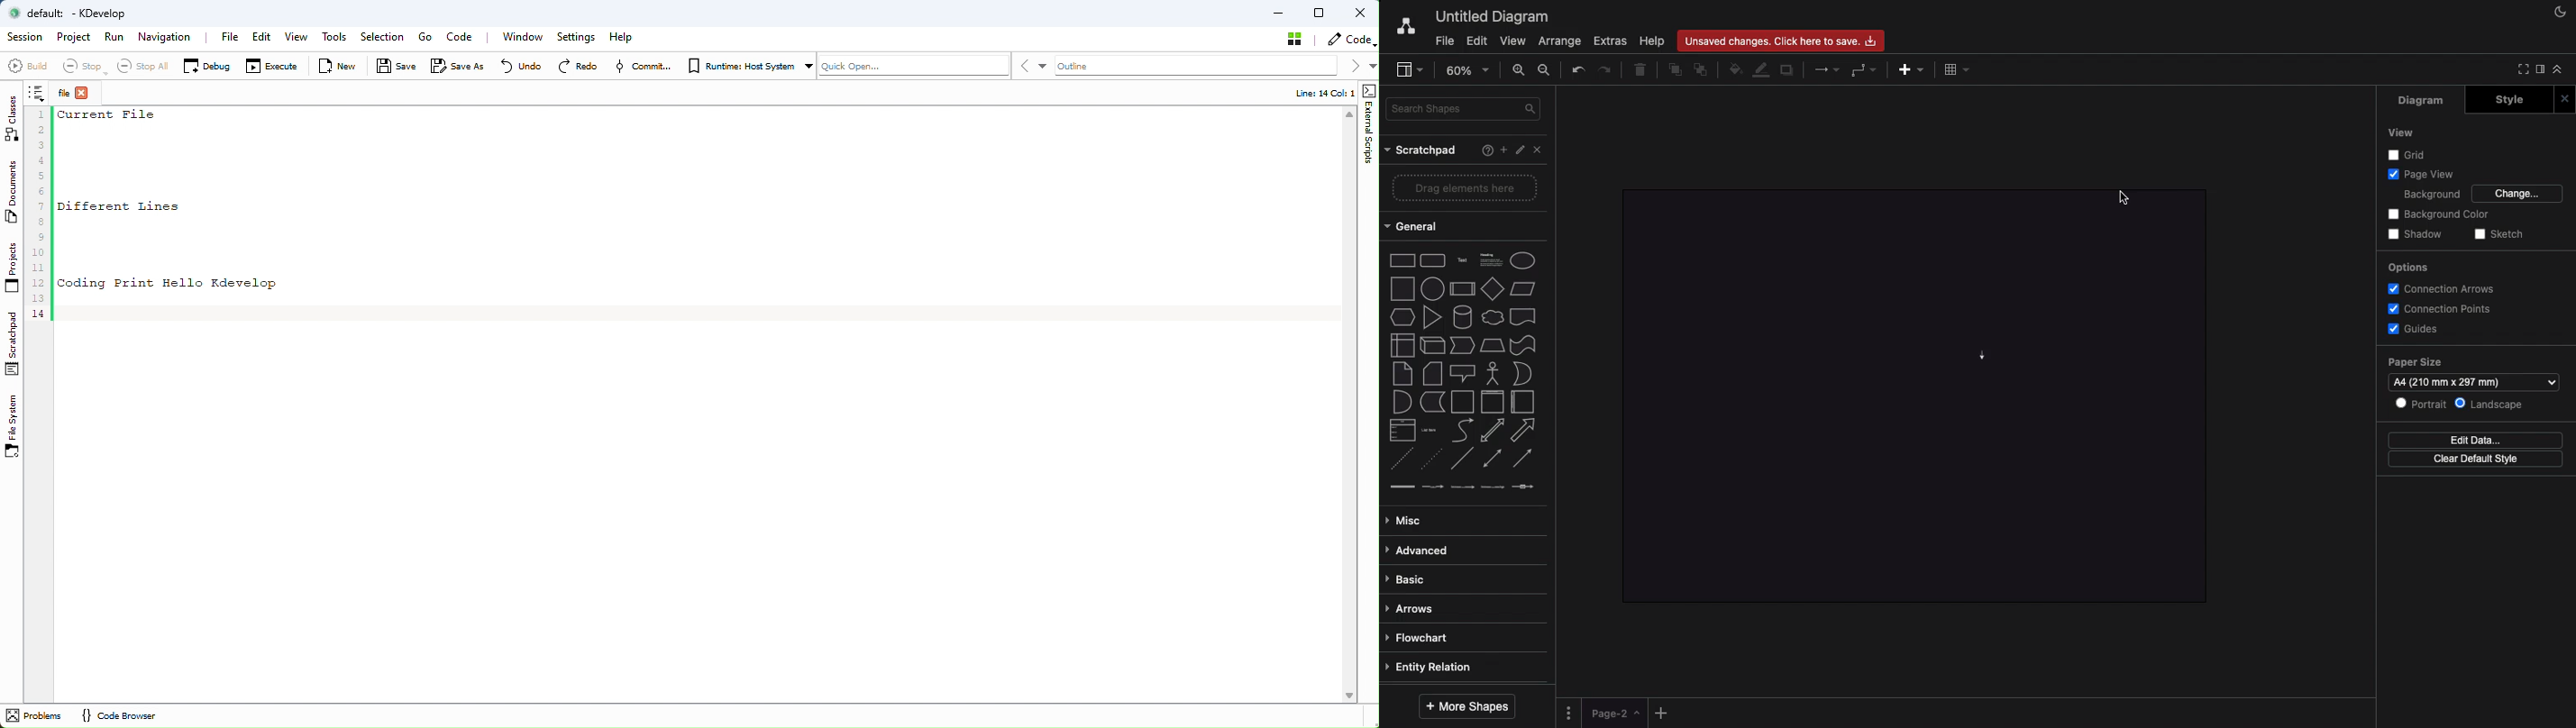 Image resolution: width=2576 pixels, height=728 pixels. Describe the element at coordinates (1436, 667) in the screenshot. I see `Entity relation` at that location.